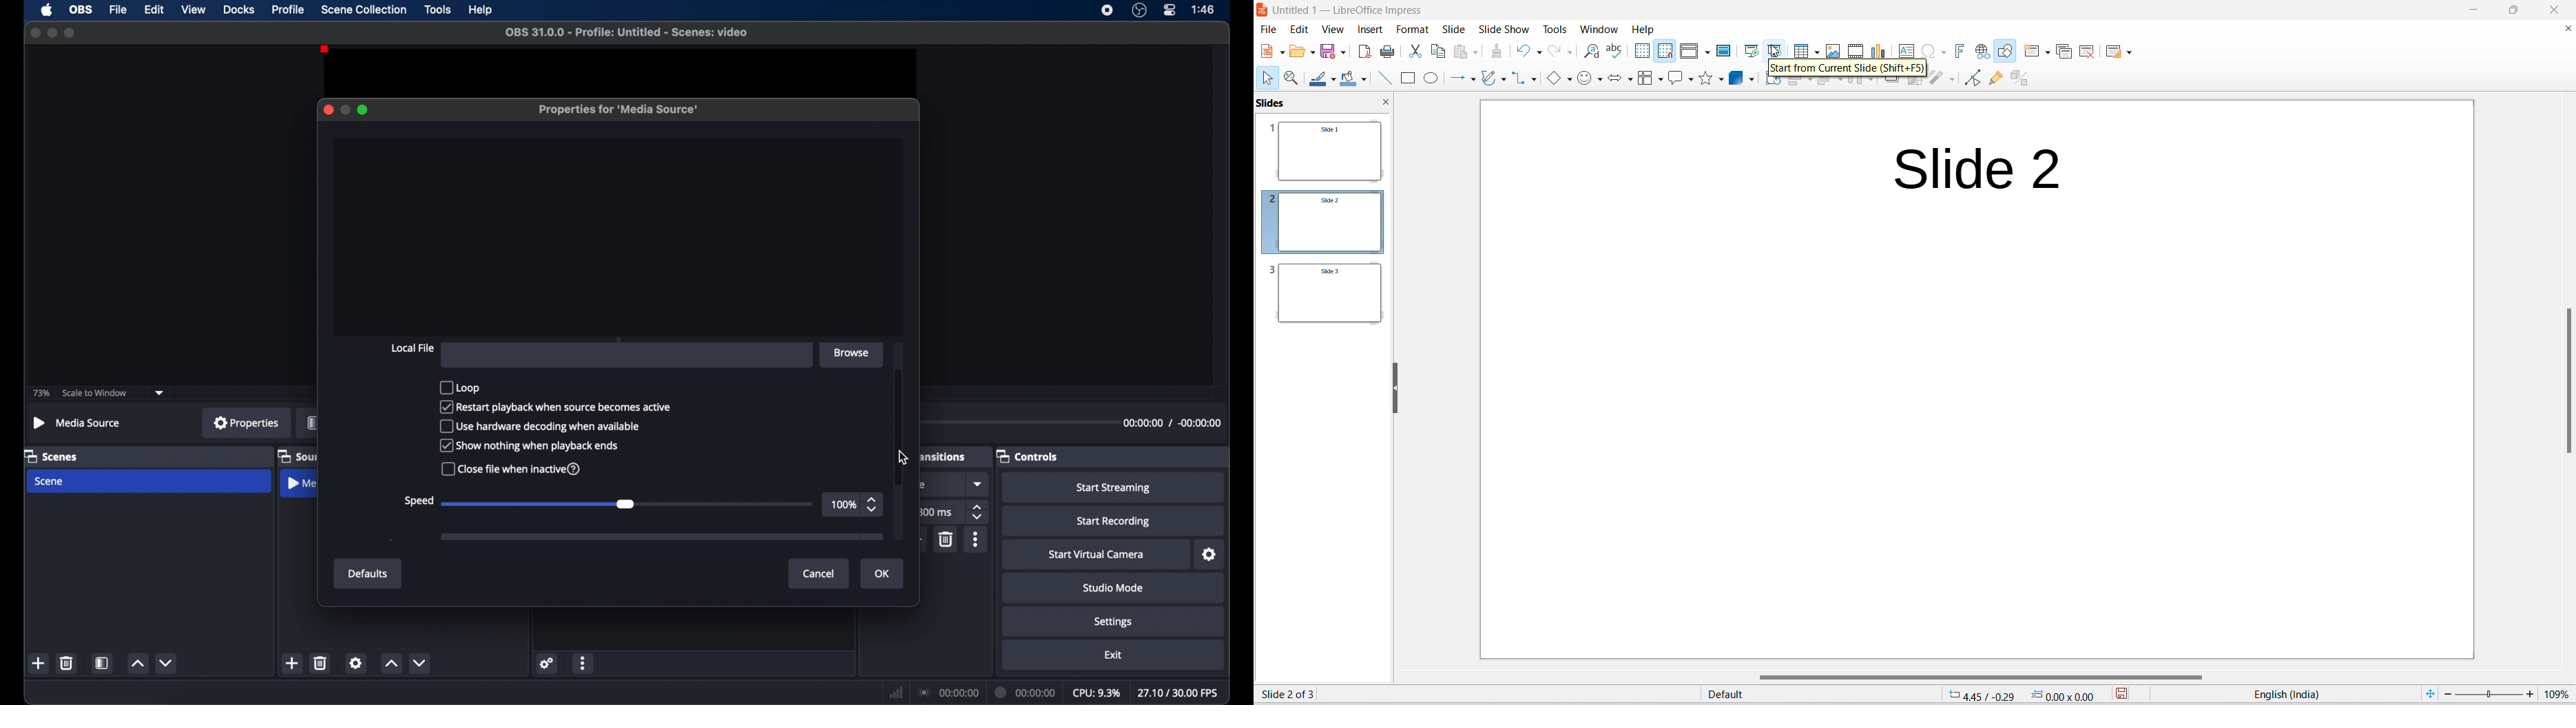 The image size is (2576, 728). Describe the element at coordinates (368, 574) in the screenshot. I see `defaults` at that location.